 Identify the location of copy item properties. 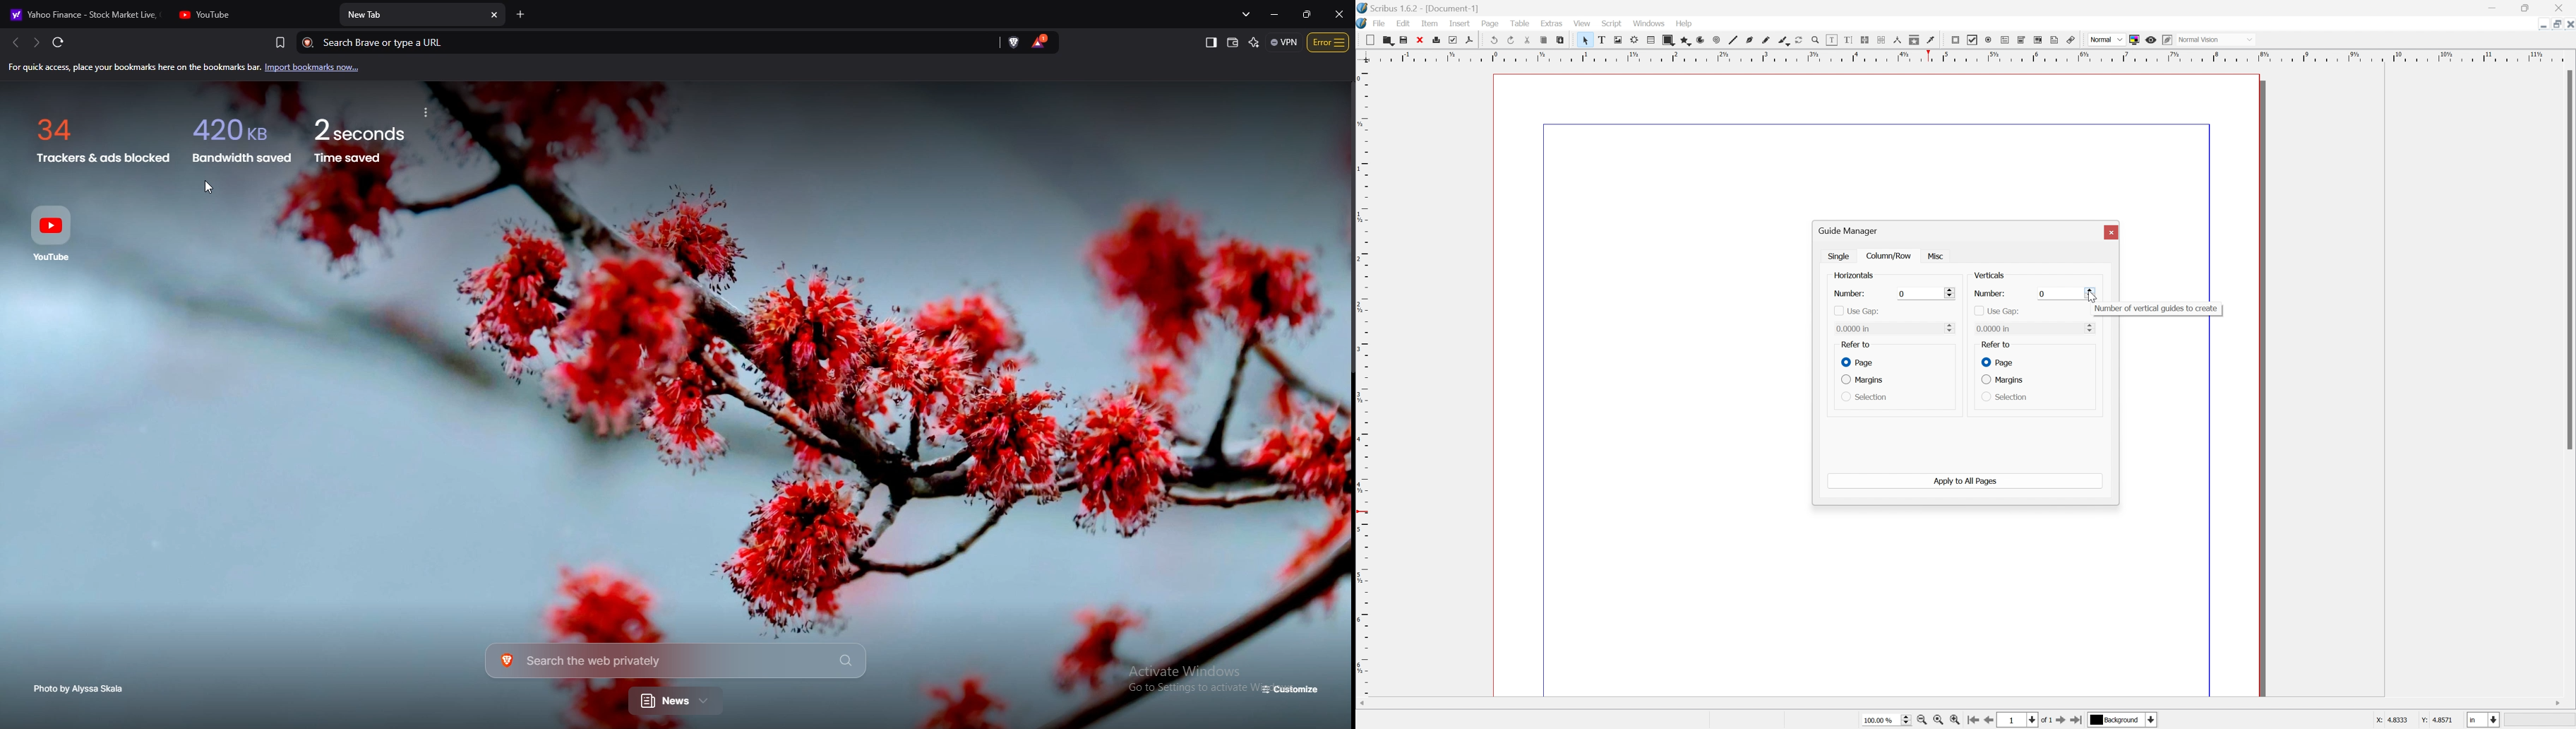
(1915, 40).